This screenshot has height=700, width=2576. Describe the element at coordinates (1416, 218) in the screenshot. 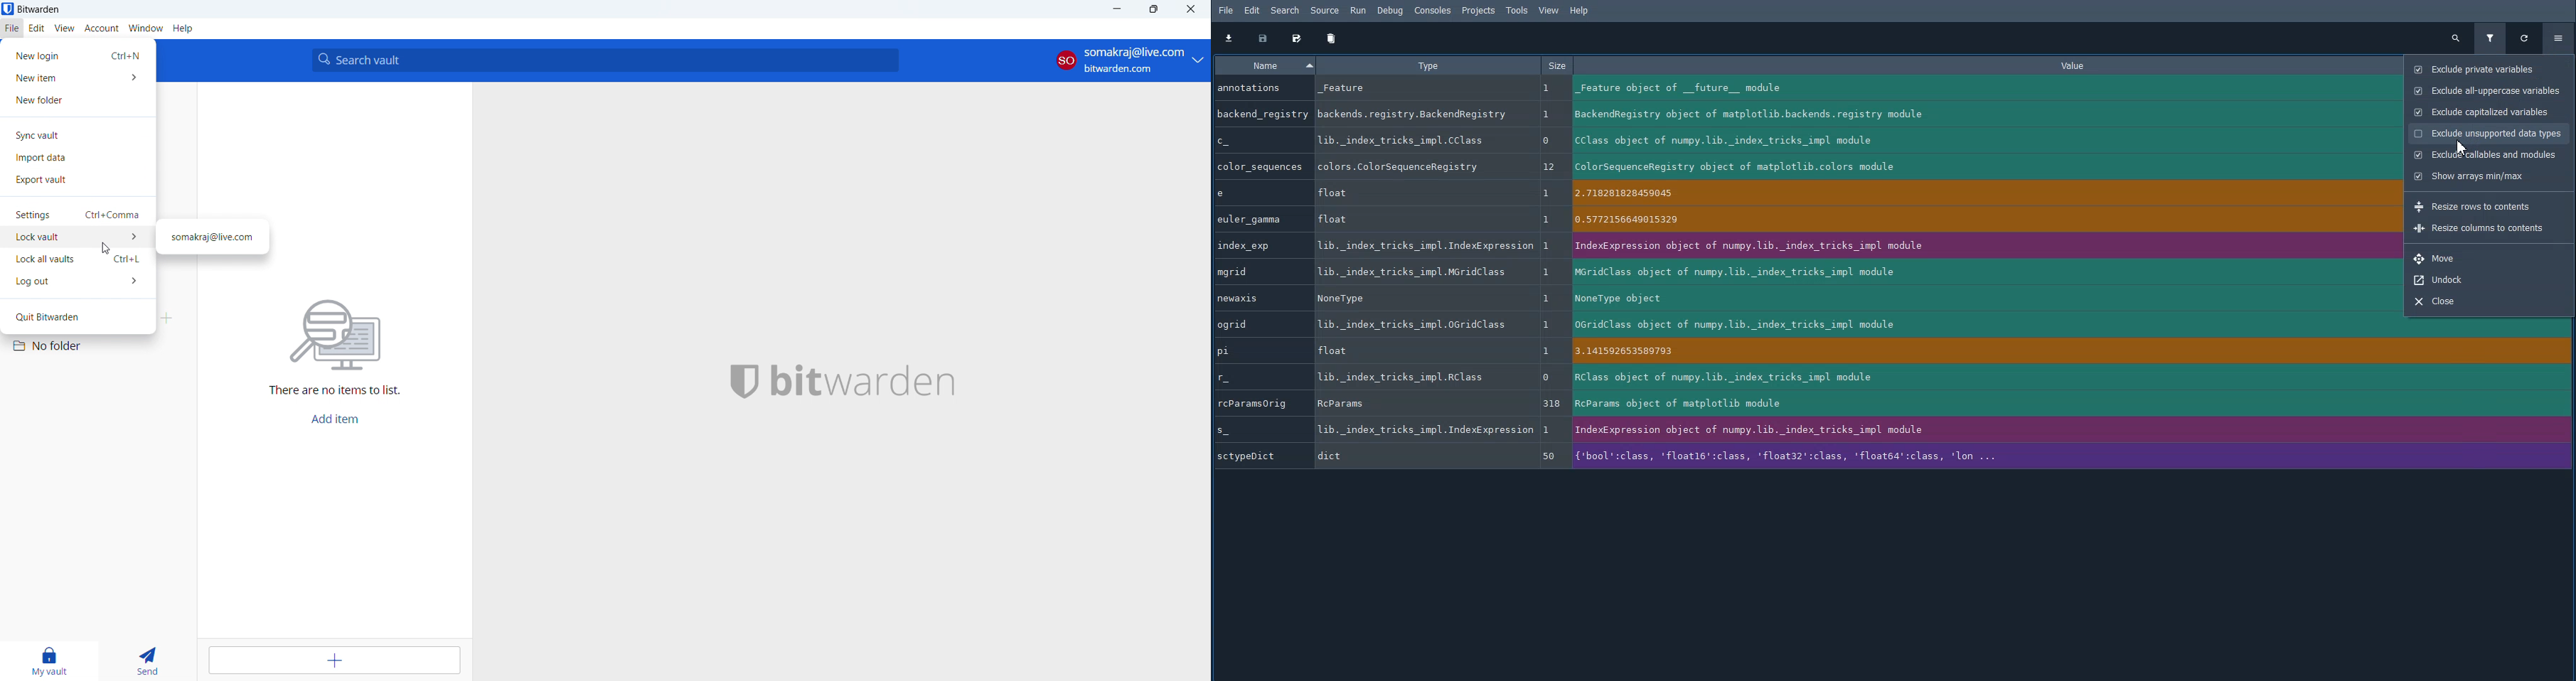

I see `float` at that location.